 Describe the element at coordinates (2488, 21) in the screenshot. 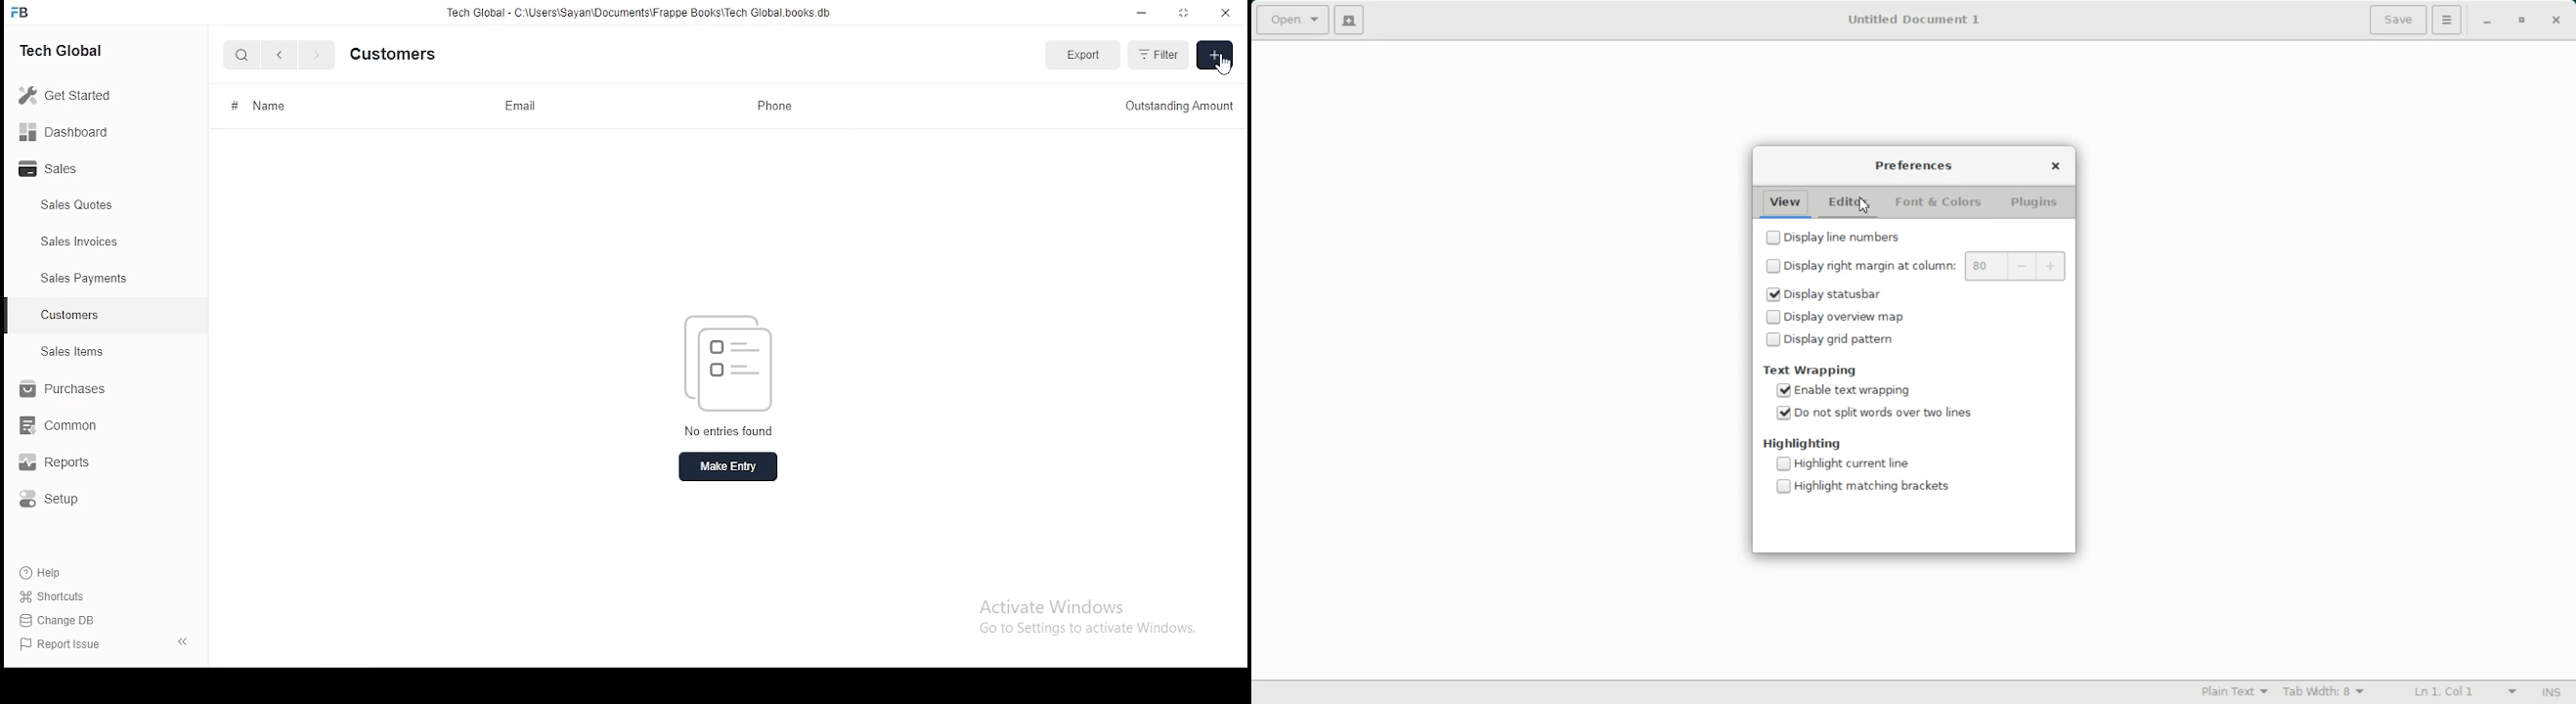

I see `Minimize` at that location.